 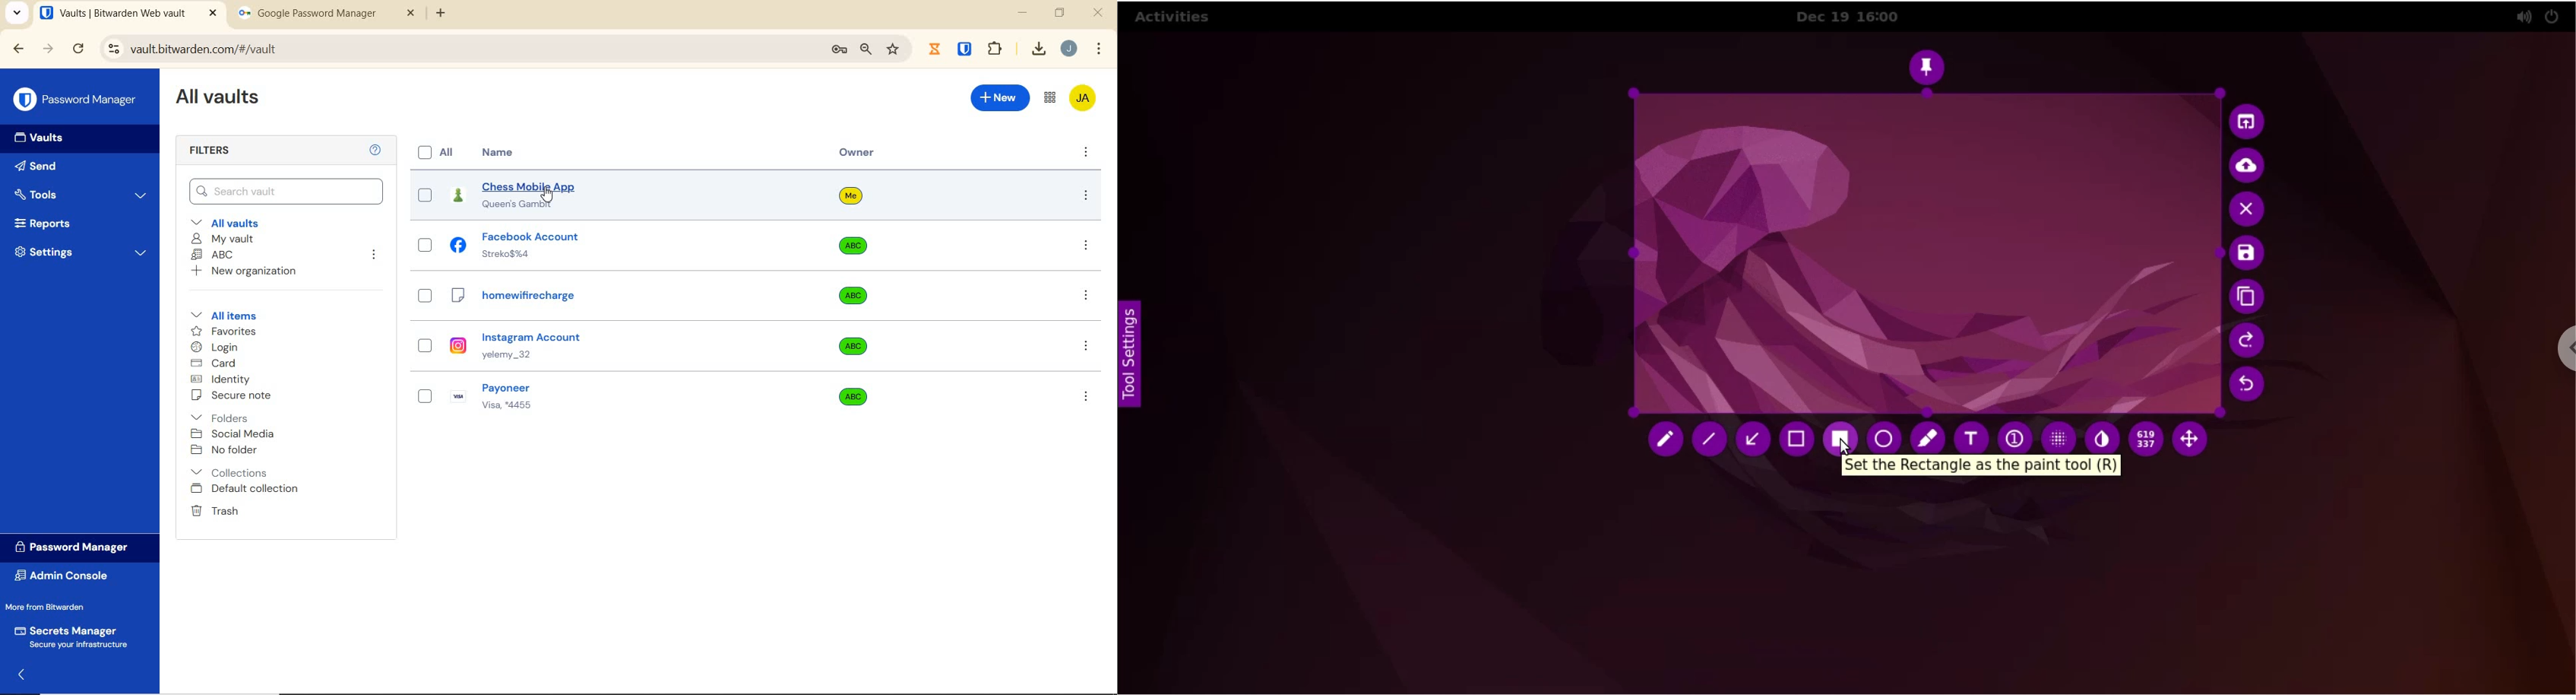 What do you see at coordinates (1086, 196) in the screenshot?
I see `more options` at bounding box center [1086, 196].